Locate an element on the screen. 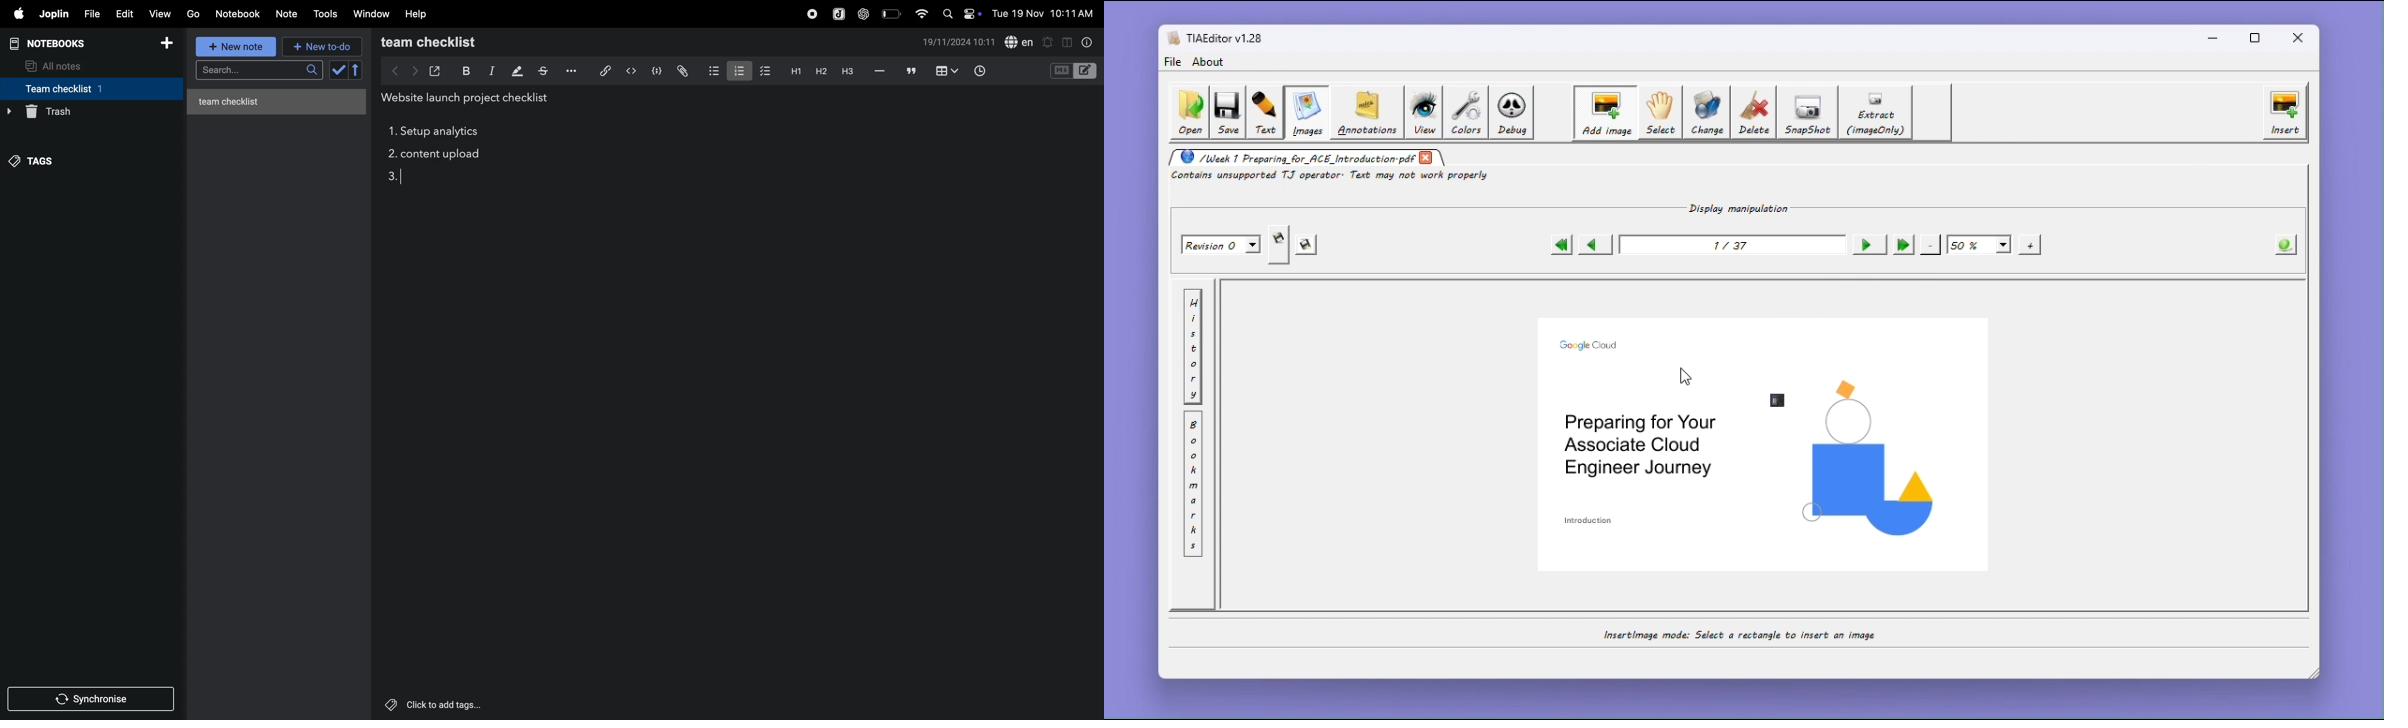 This screenshot has width=2408, height=728. info is located at coordinates (1085, 42).